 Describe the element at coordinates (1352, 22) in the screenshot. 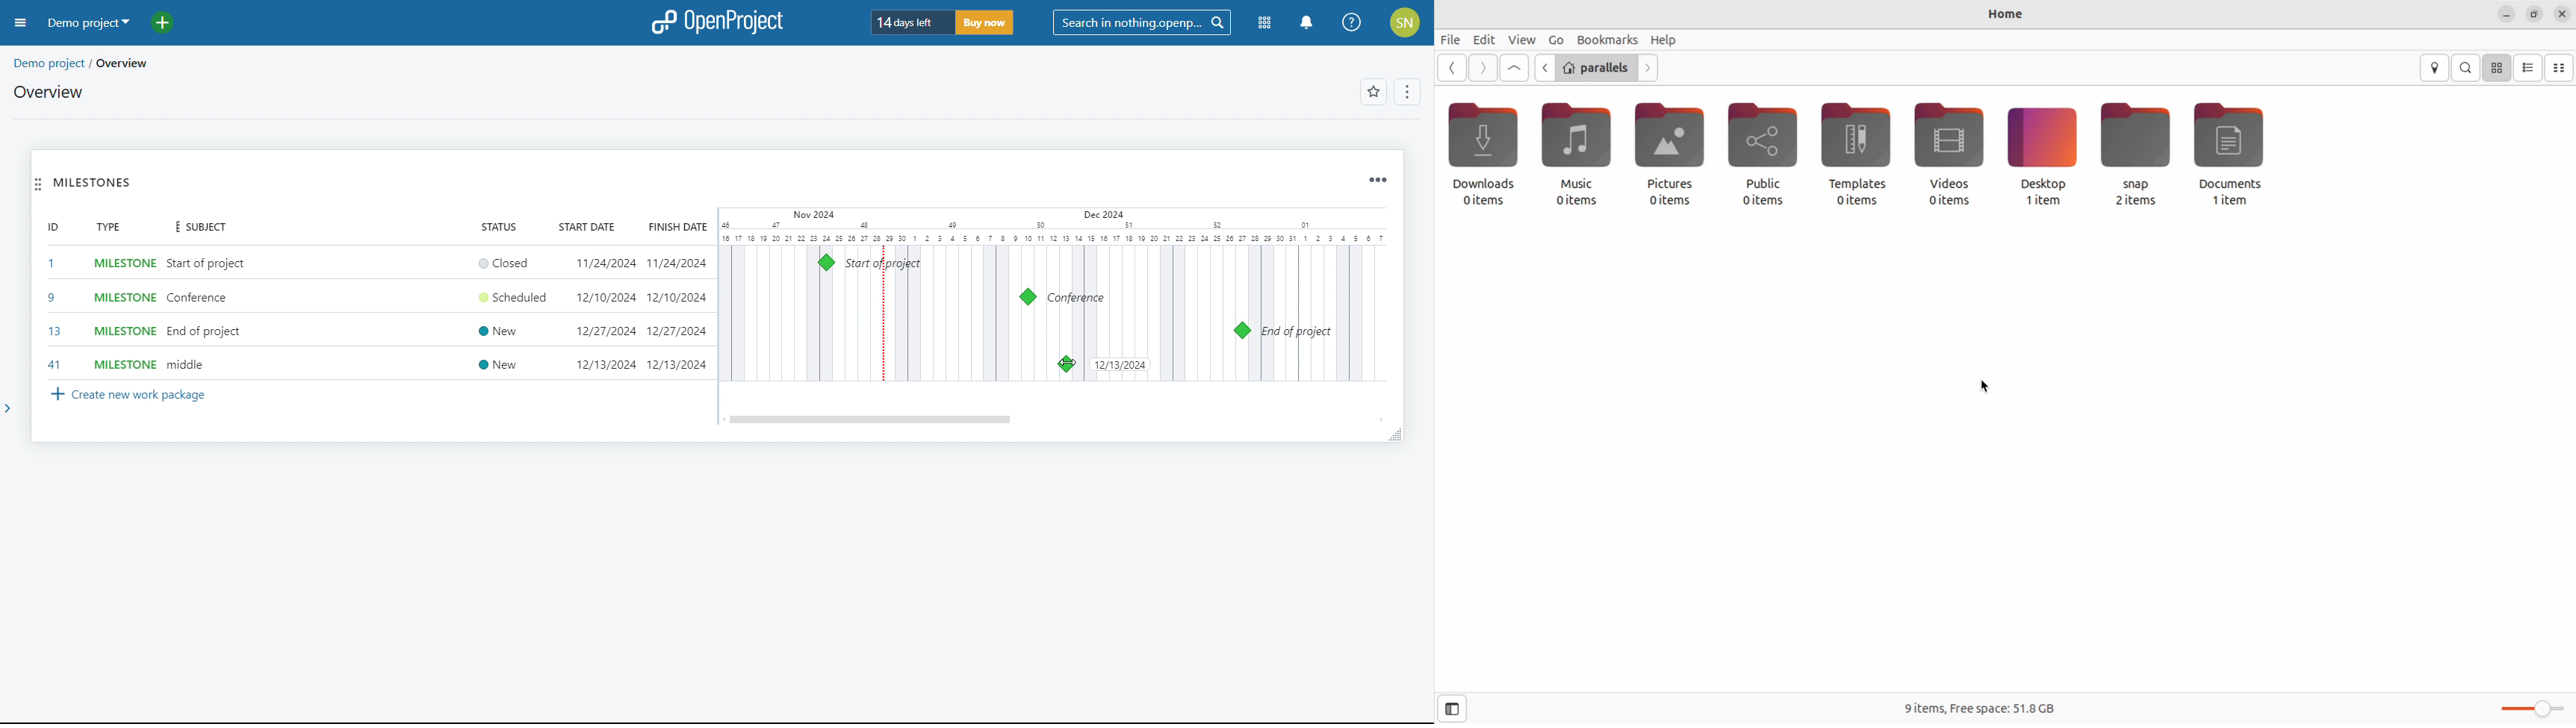

I see `help` at that location.